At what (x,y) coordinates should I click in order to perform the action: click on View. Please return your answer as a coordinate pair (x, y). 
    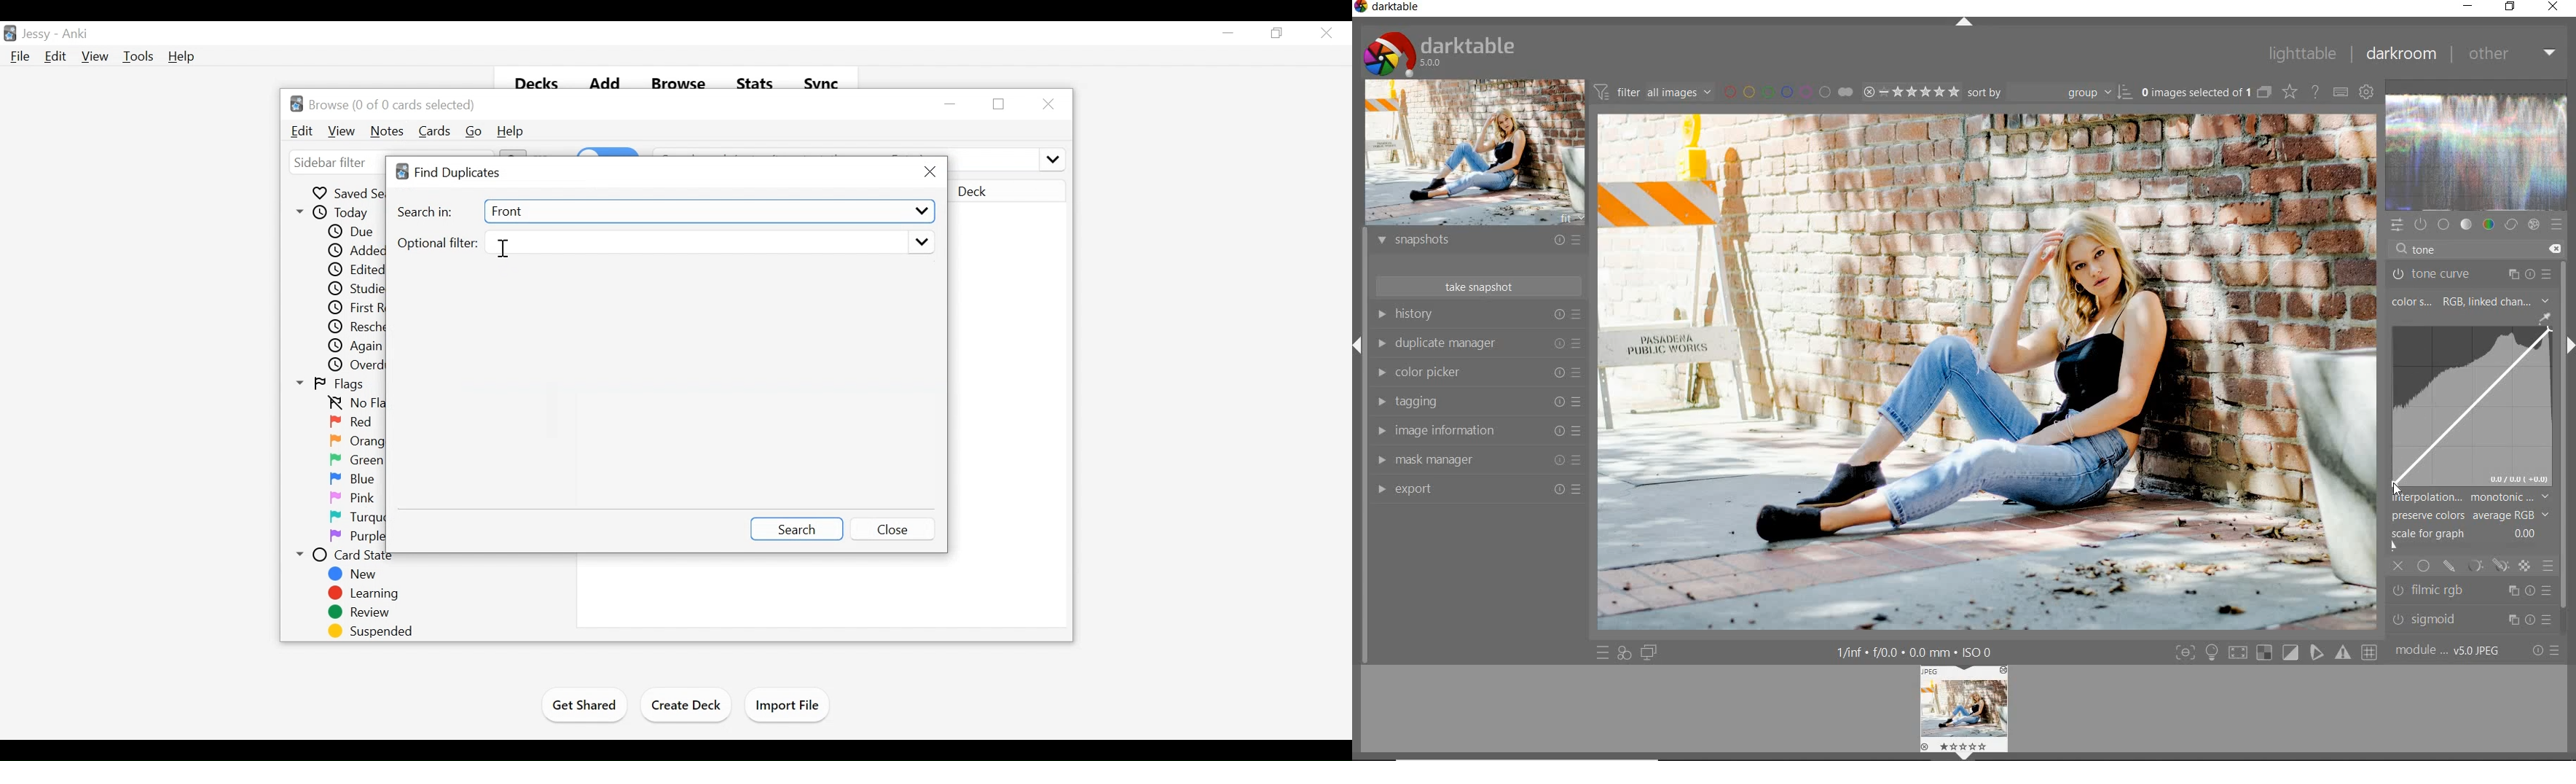
    Looking at the image, I should click on (95, 56).